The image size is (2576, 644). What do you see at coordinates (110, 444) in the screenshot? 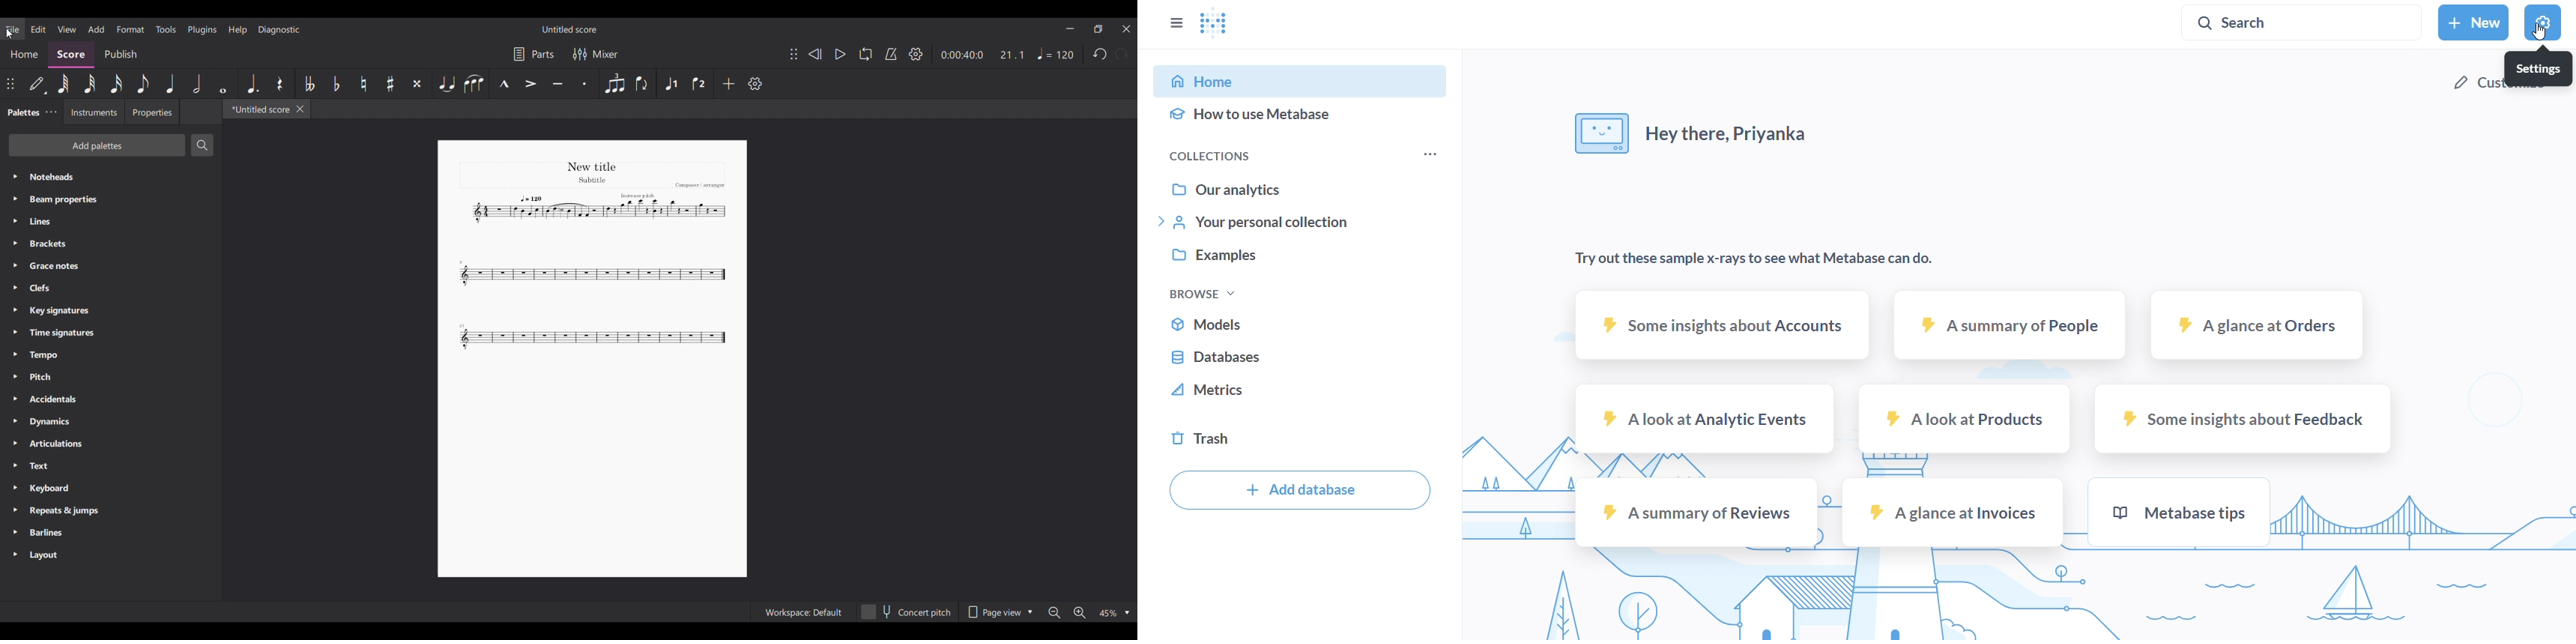
I see `Articulations` at bounding box center [110, 444].